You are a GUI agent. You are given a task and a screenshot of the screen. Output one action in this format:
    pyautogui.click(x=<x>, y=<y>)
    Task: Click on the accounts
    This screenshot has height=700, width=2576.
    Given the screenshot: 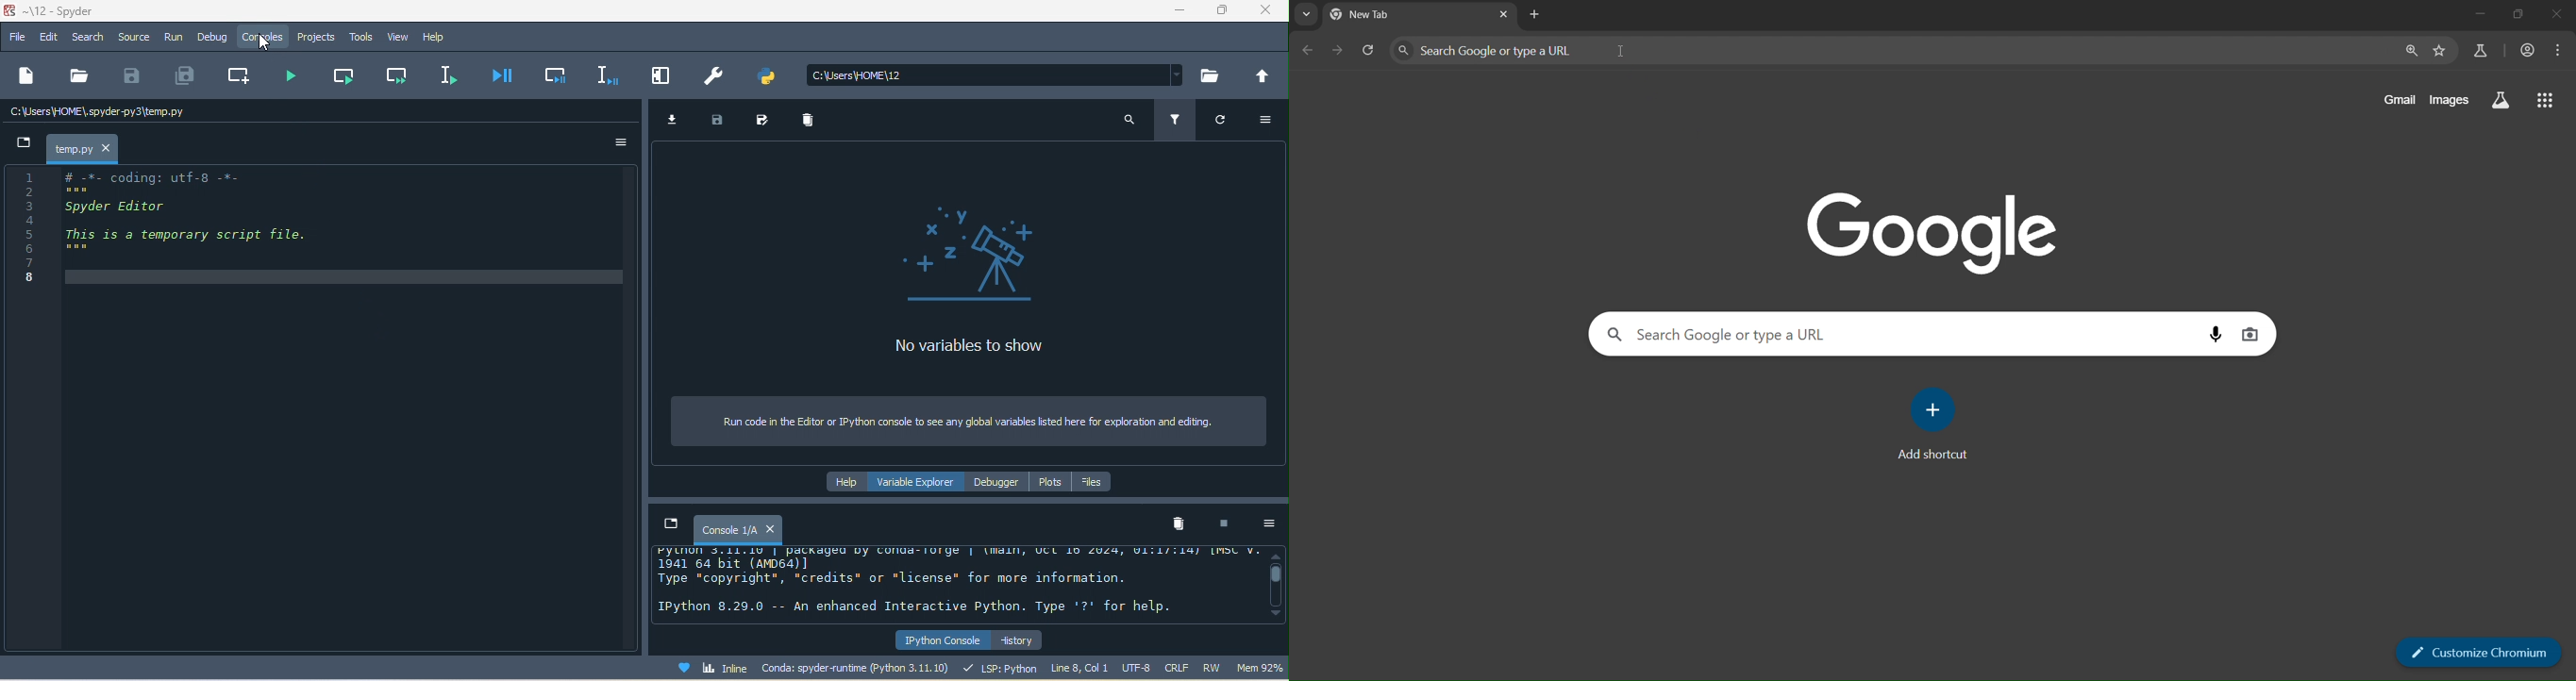 What is the action you would take?
    pyautogui.click(x=2531, y=50)
    